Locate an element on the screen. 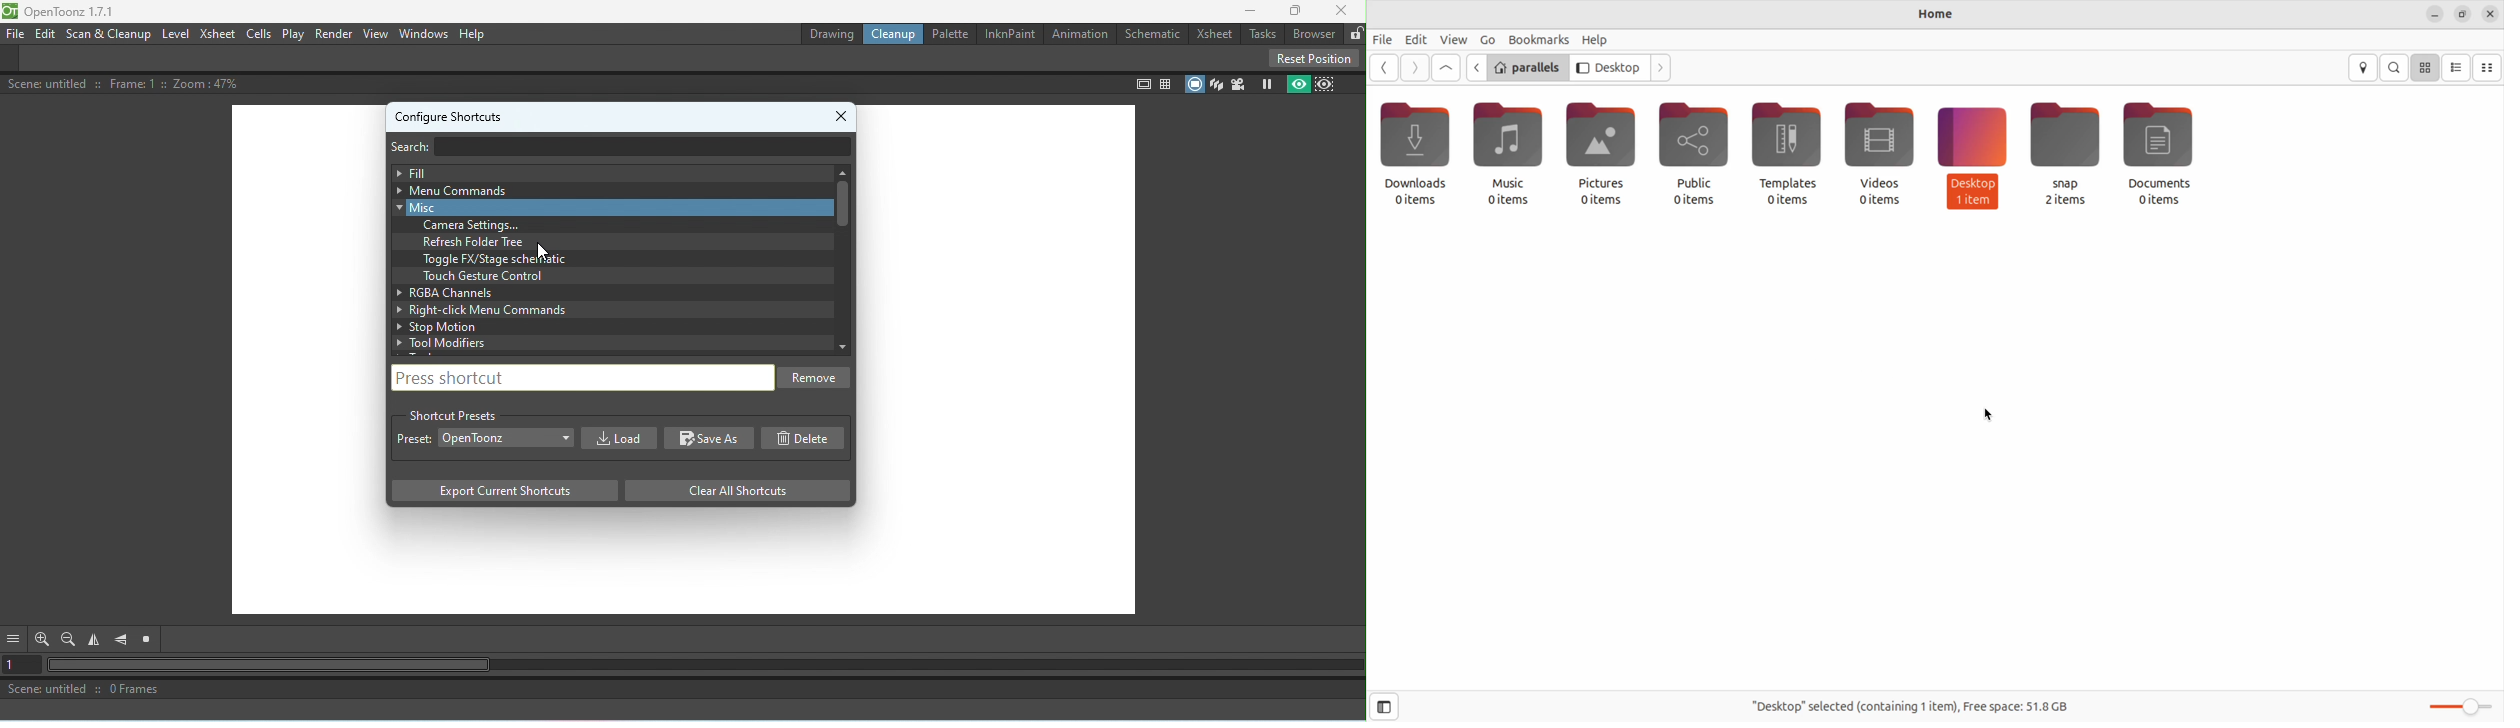  icon view is located at coordinates (2426, 68).